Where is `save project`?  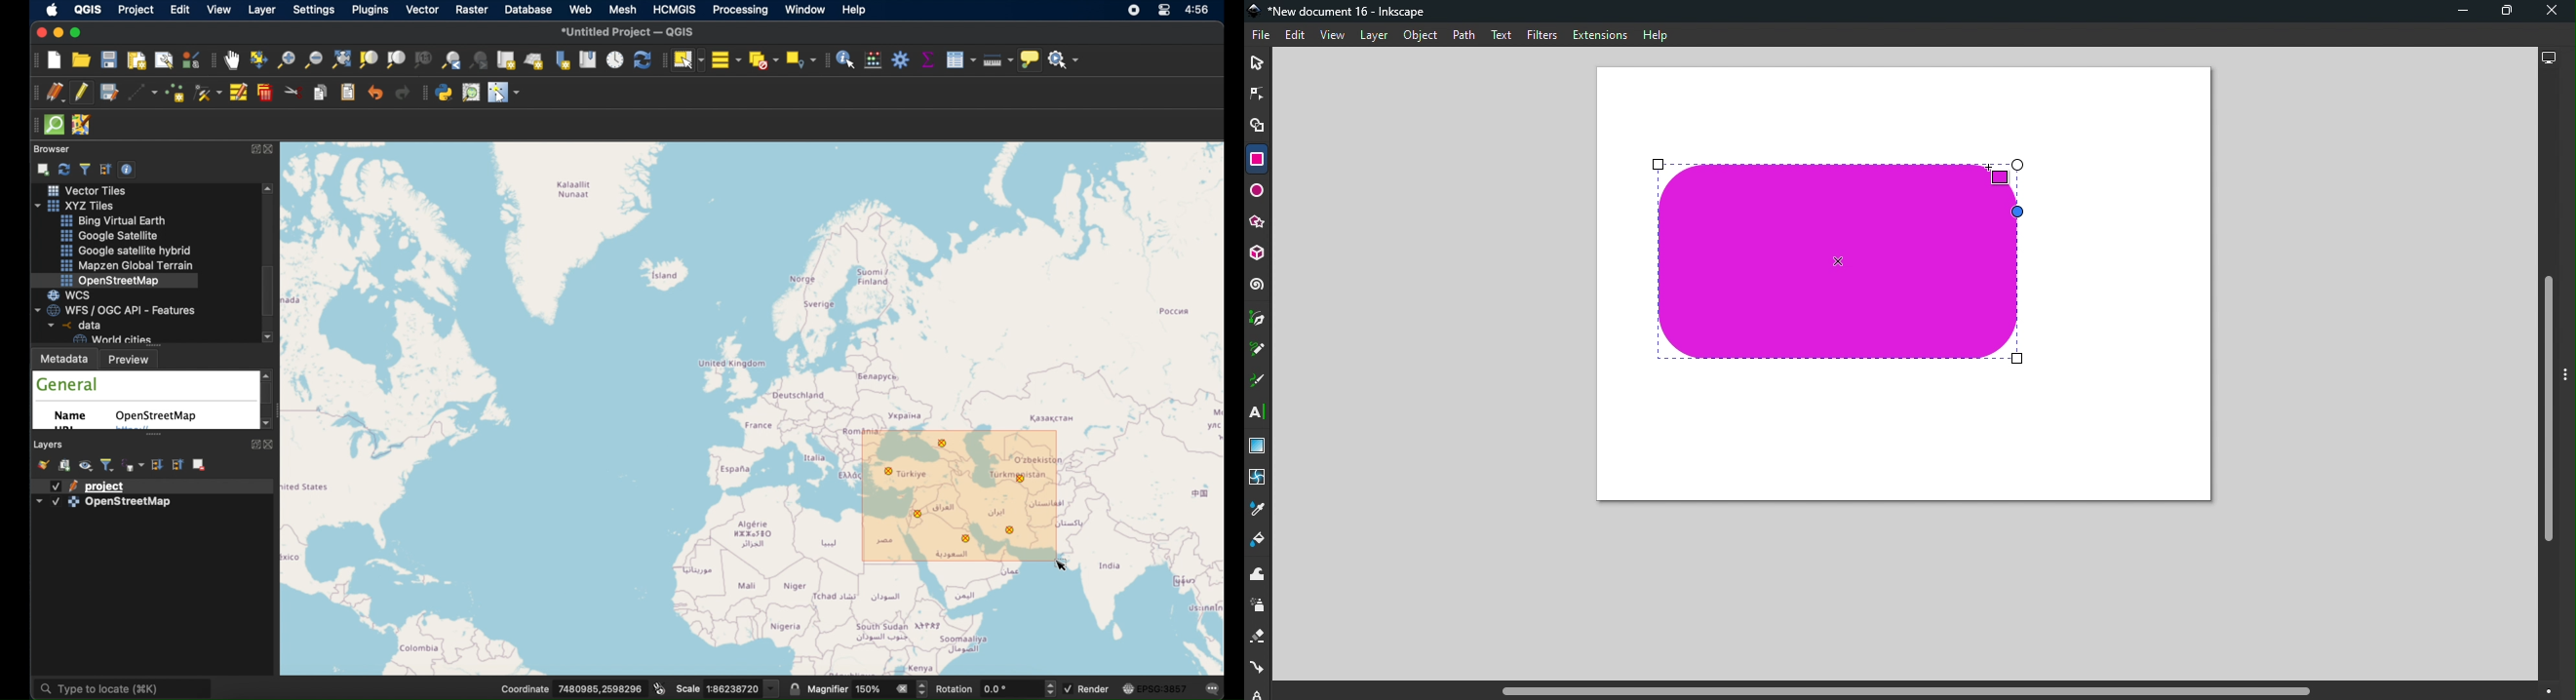 save project is located at coordinates (108, 93).